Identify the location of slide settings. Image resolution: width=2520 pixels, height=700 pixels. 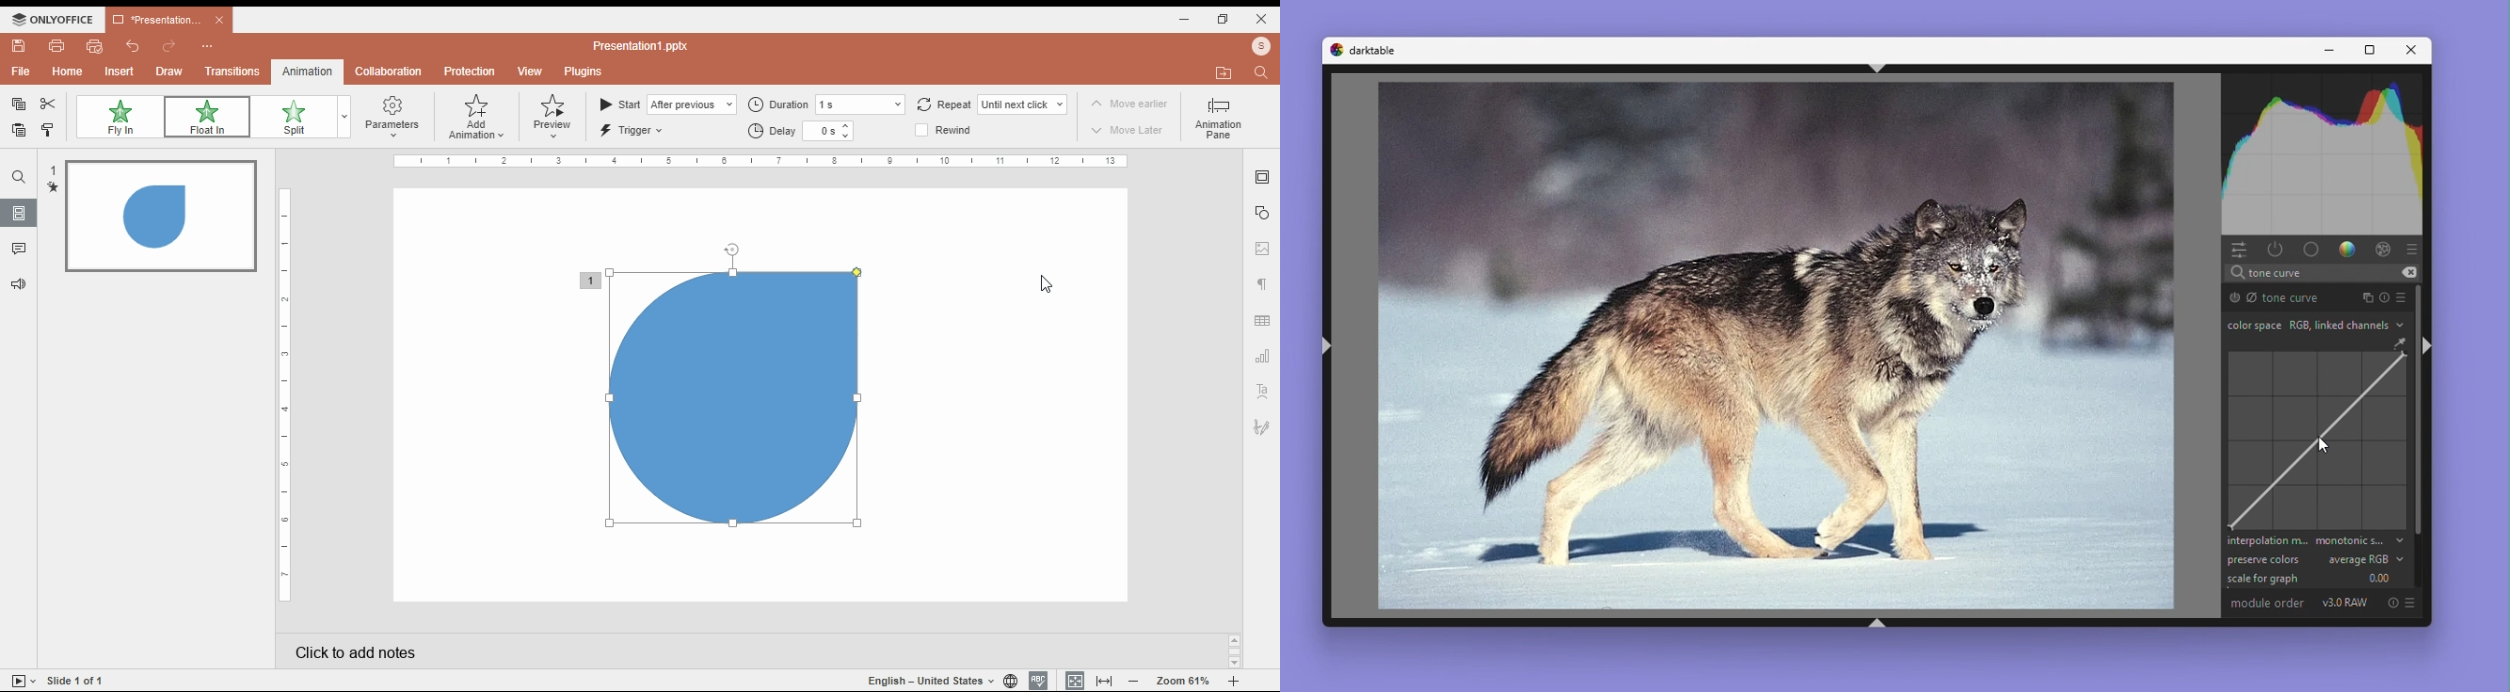
(1261, 179).